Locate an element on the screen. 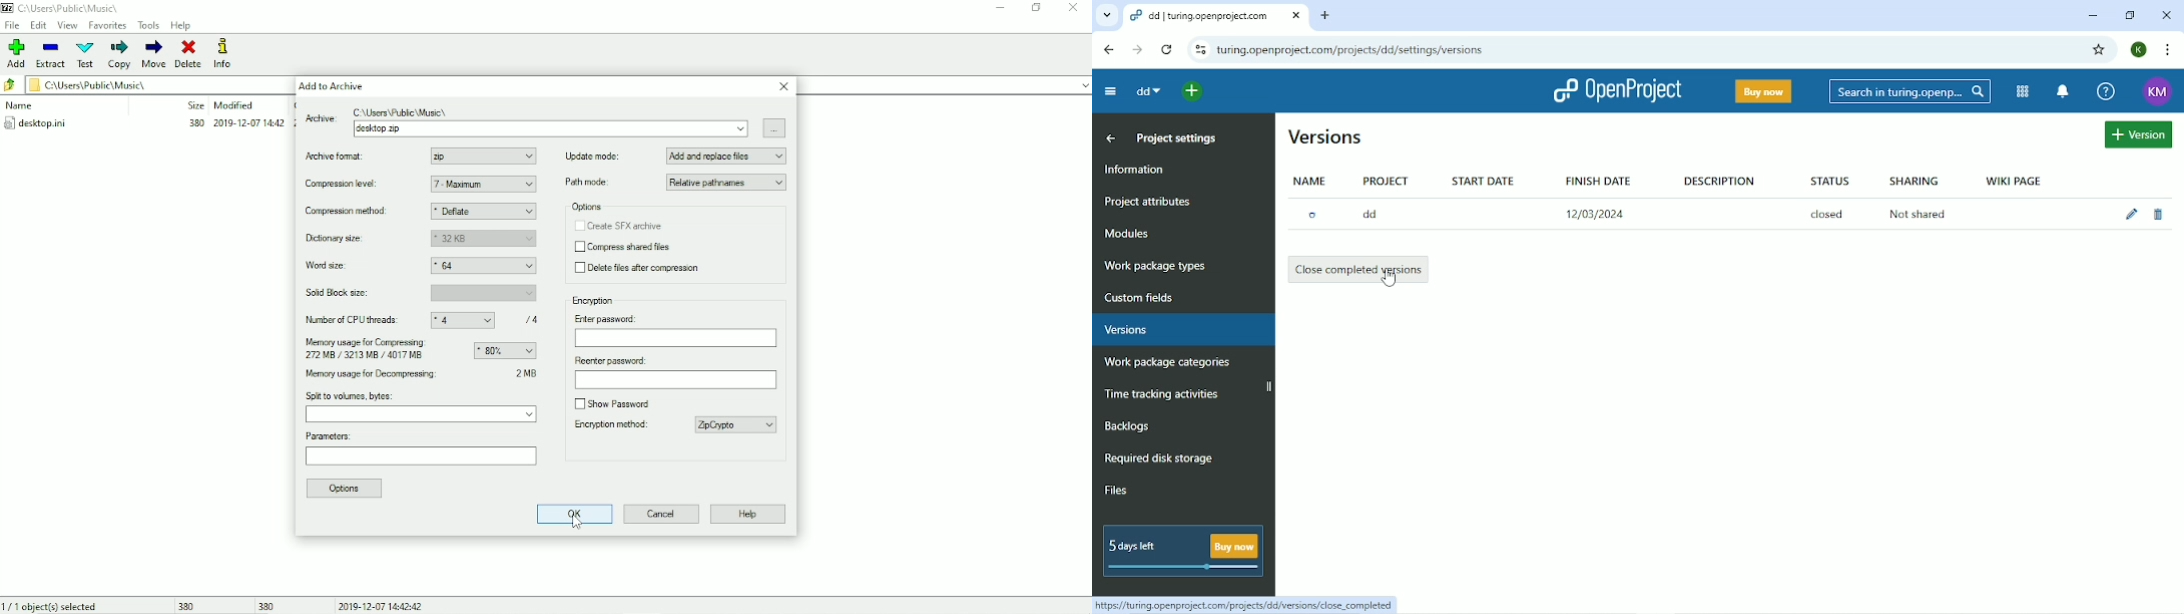 The height and width of the screenshot is (616, 2184). reload is located at coordinates (1197, 50).